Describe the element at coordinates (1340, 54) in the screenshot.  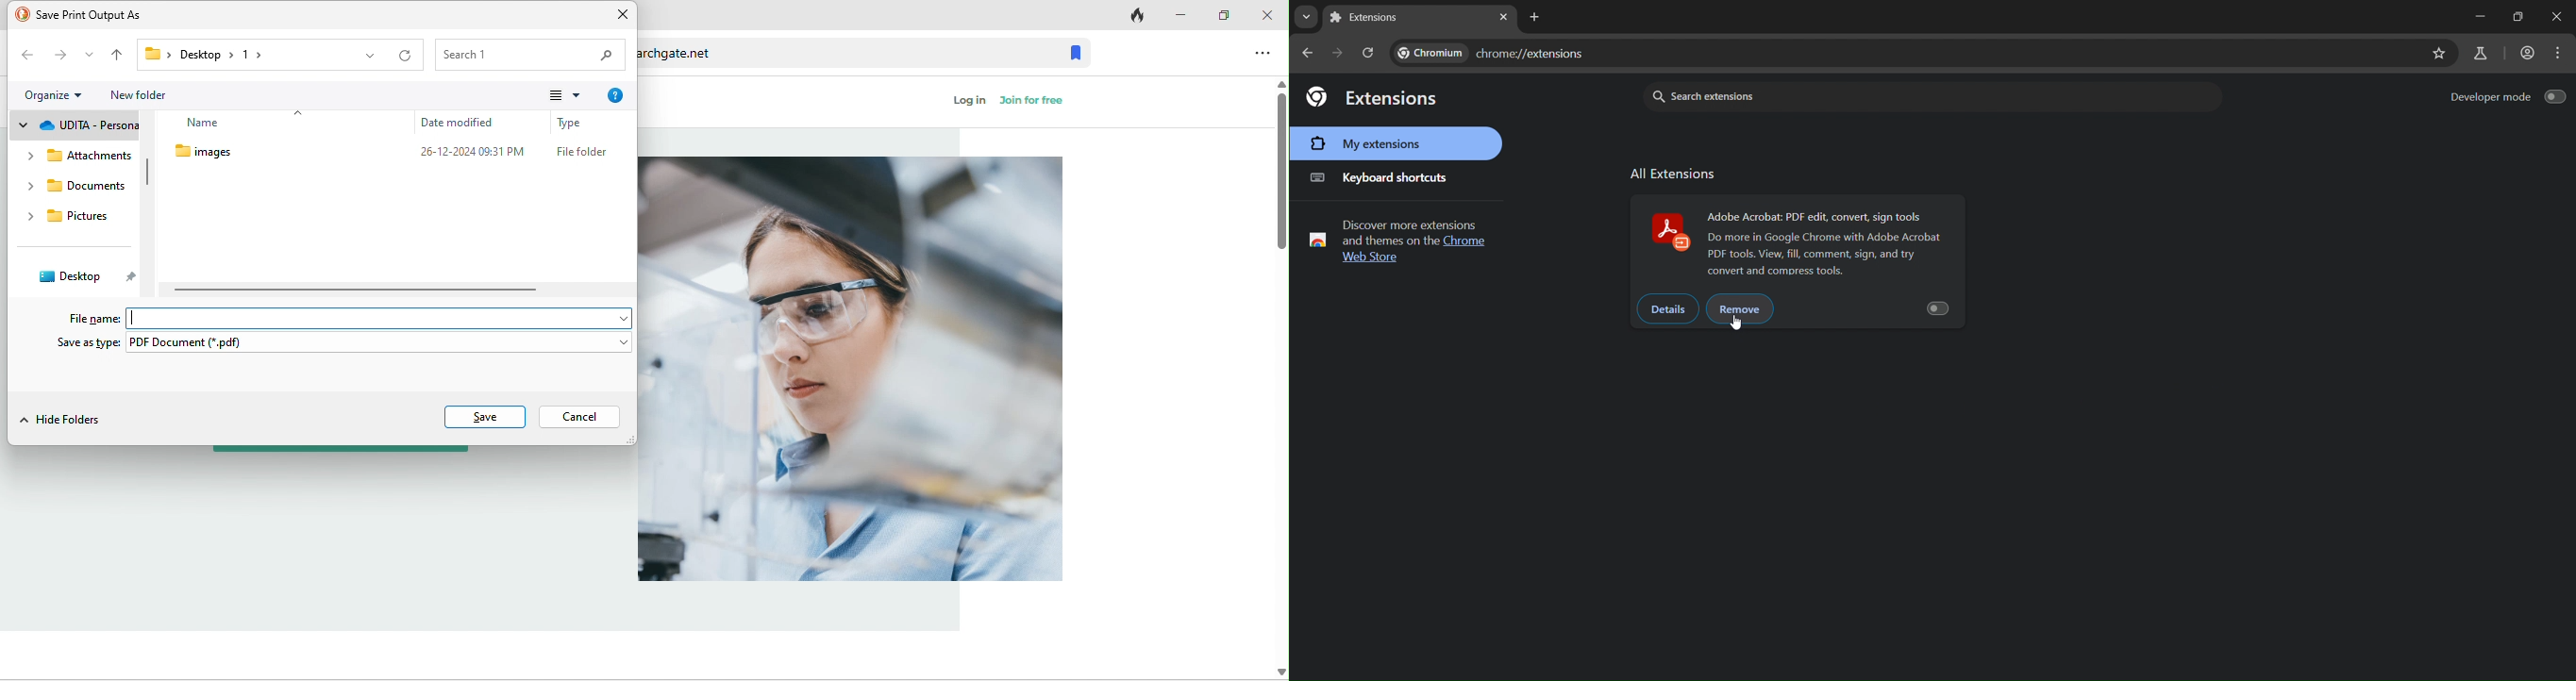
I see `go forward one page` at that location.